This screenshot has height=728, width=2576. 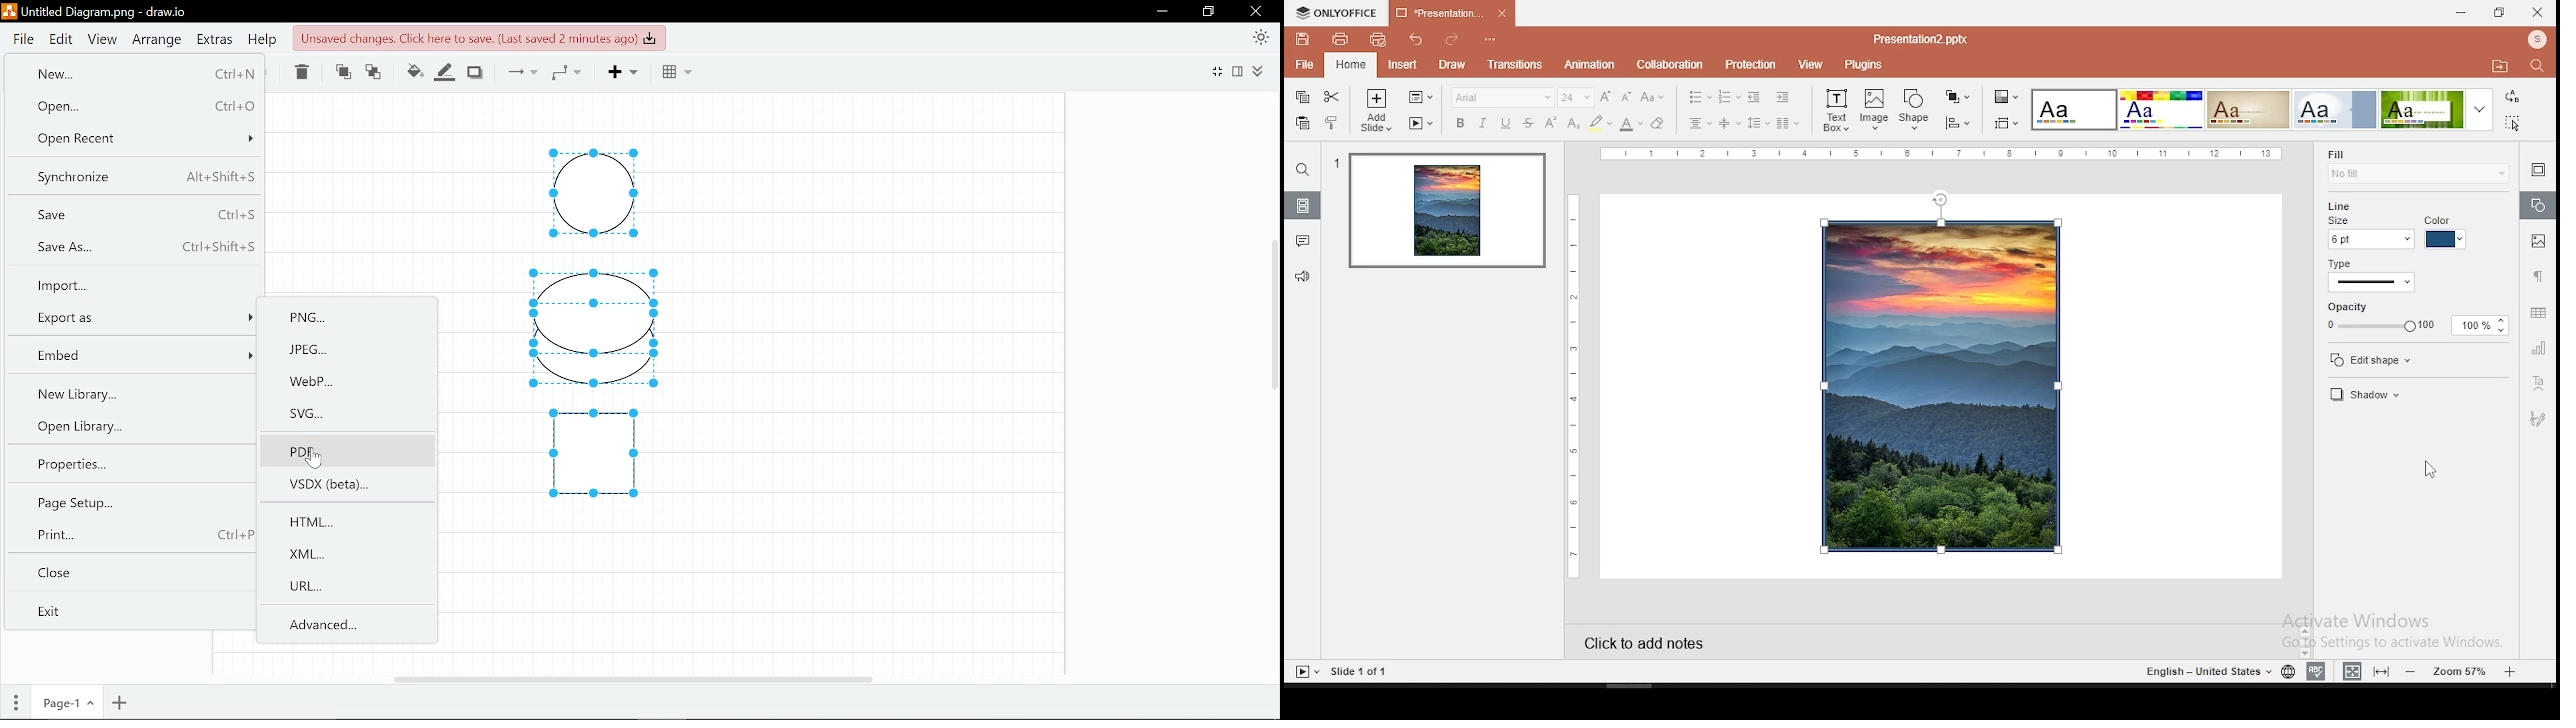 What do you see at coordinates (344, 415) in the screenshot?
I see `SVG` at bounding box center [344, 415].